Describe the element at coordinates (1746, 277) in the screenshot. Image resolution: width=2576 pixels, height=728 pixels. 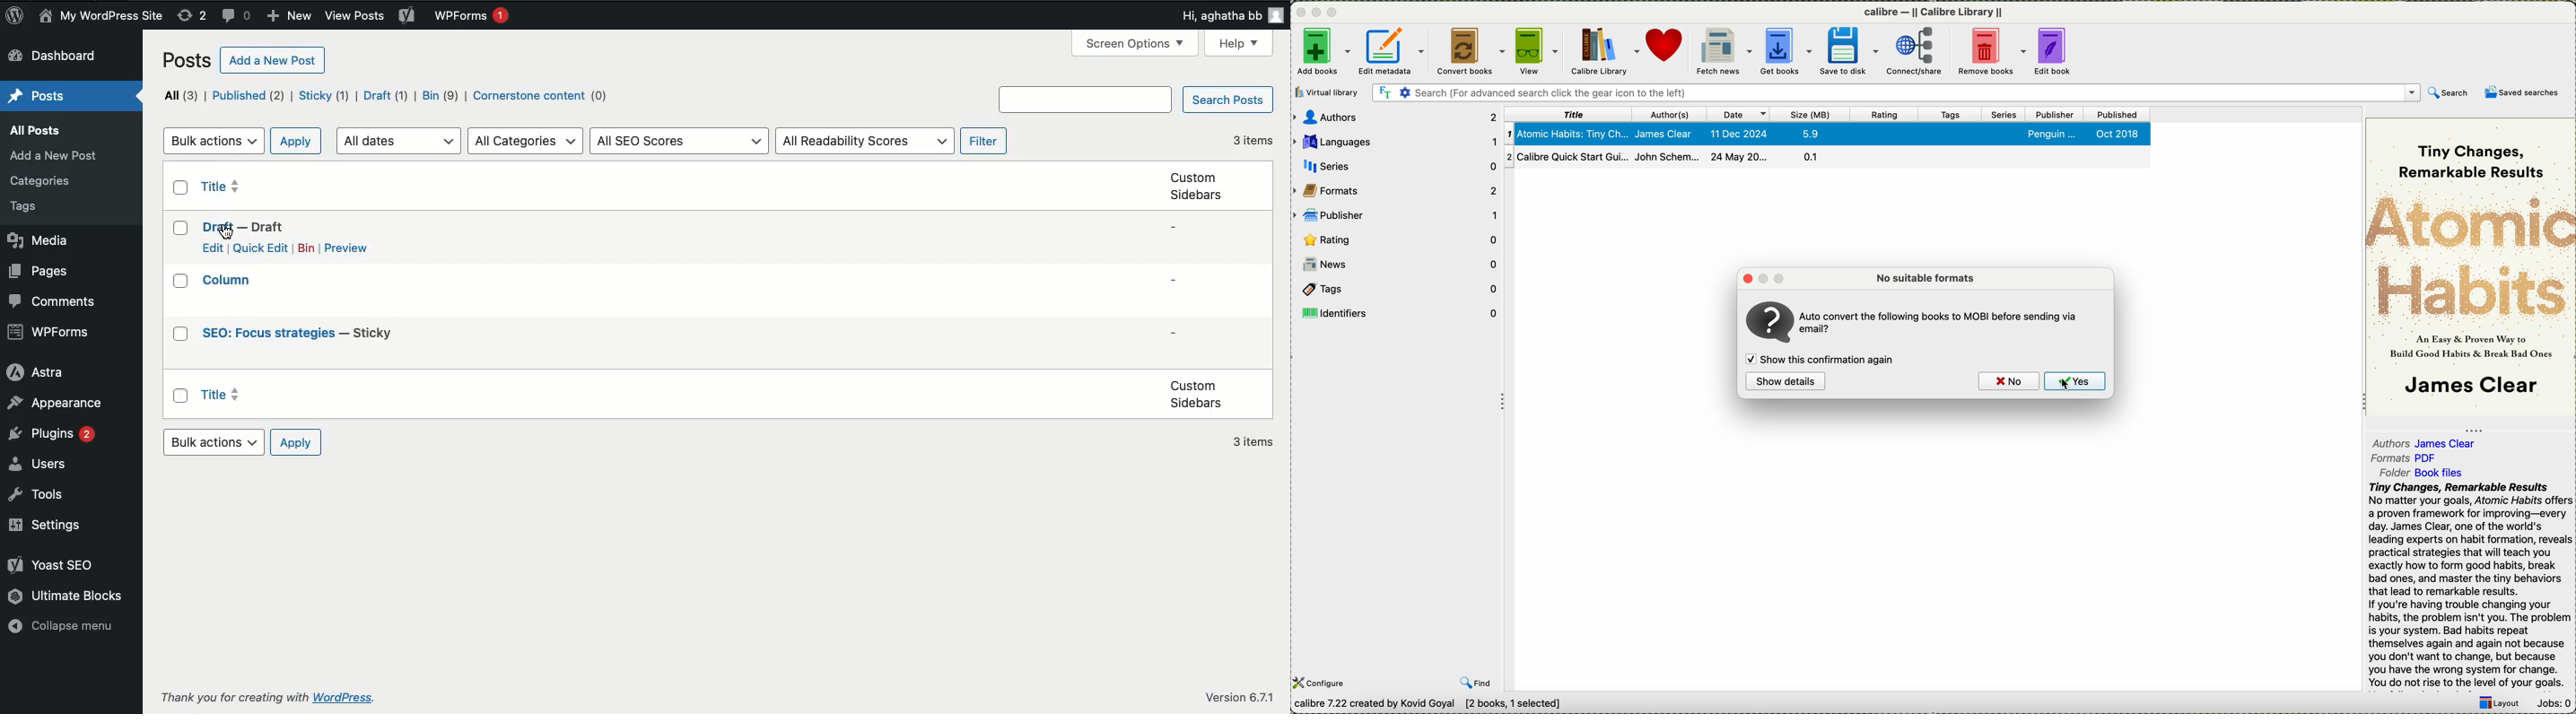
I see `close popup` at that location.